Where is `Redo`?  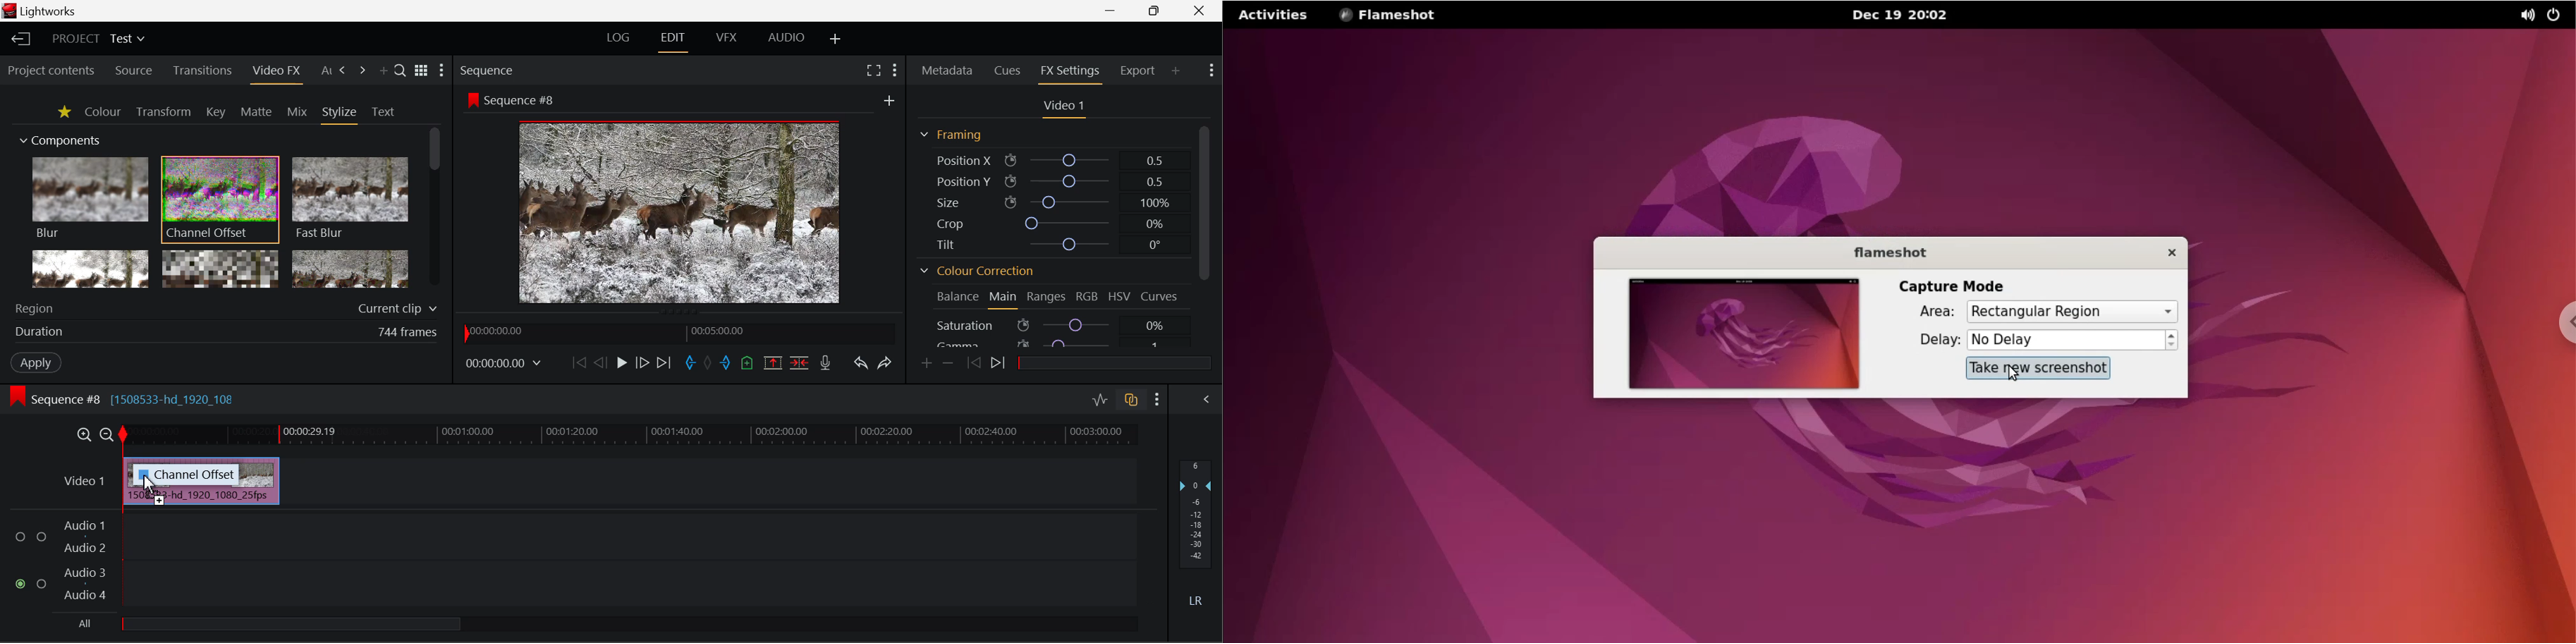 Redo is located at coordinates (886, 365).